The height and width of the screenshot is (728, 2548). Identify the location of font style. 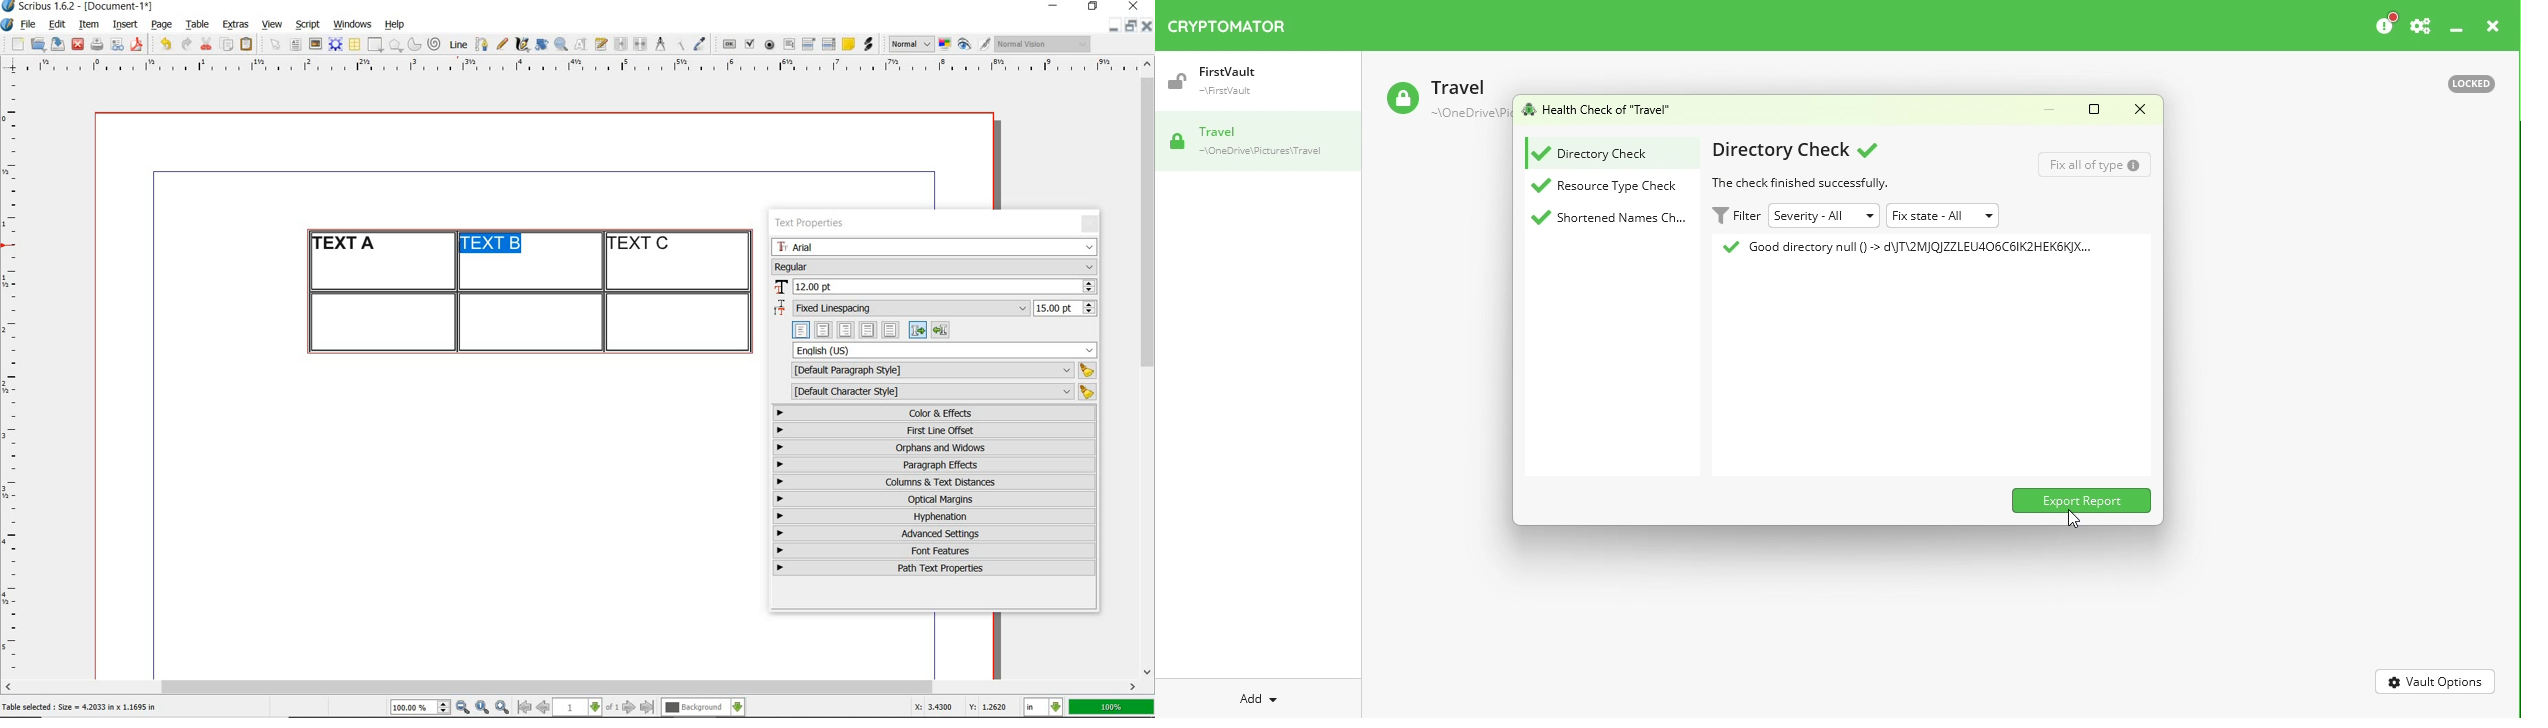
(935, 266).